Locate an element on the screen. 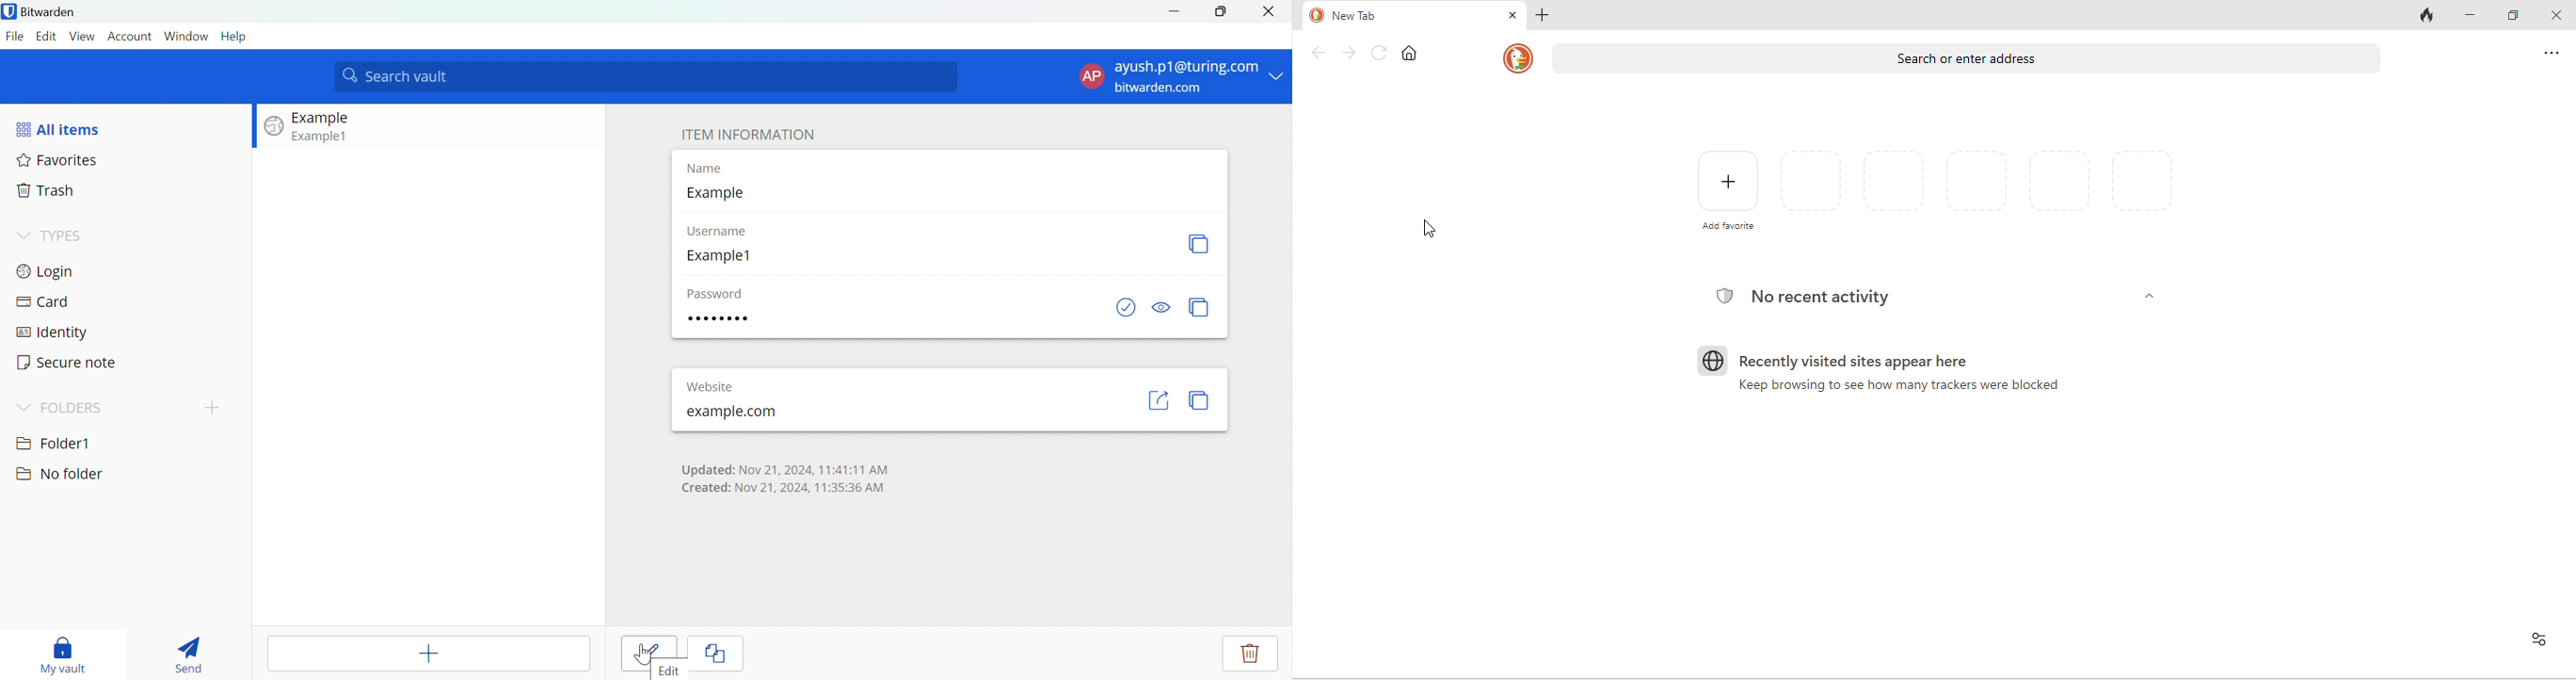  Close is located at coordinates (1274, 11).